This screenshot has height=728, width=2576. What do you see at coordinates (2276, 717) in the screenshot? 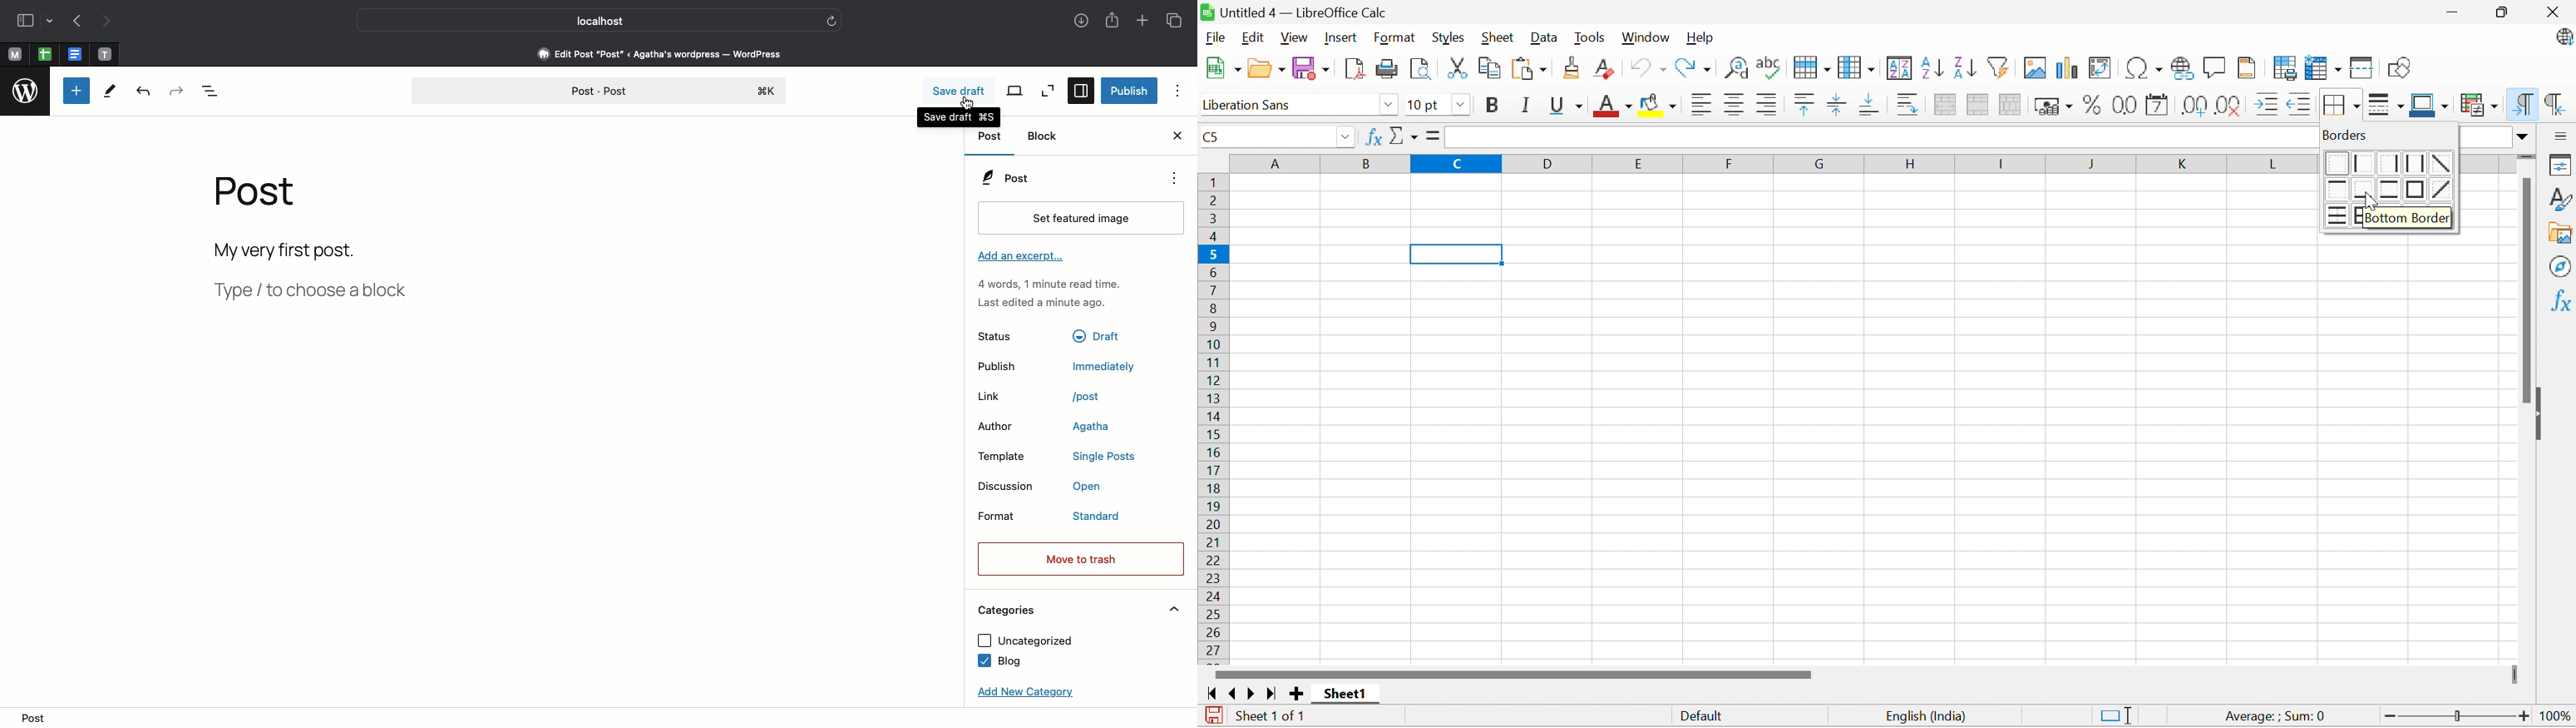
I see `verage ; Sum:0` at bounding box center [2276, 717].